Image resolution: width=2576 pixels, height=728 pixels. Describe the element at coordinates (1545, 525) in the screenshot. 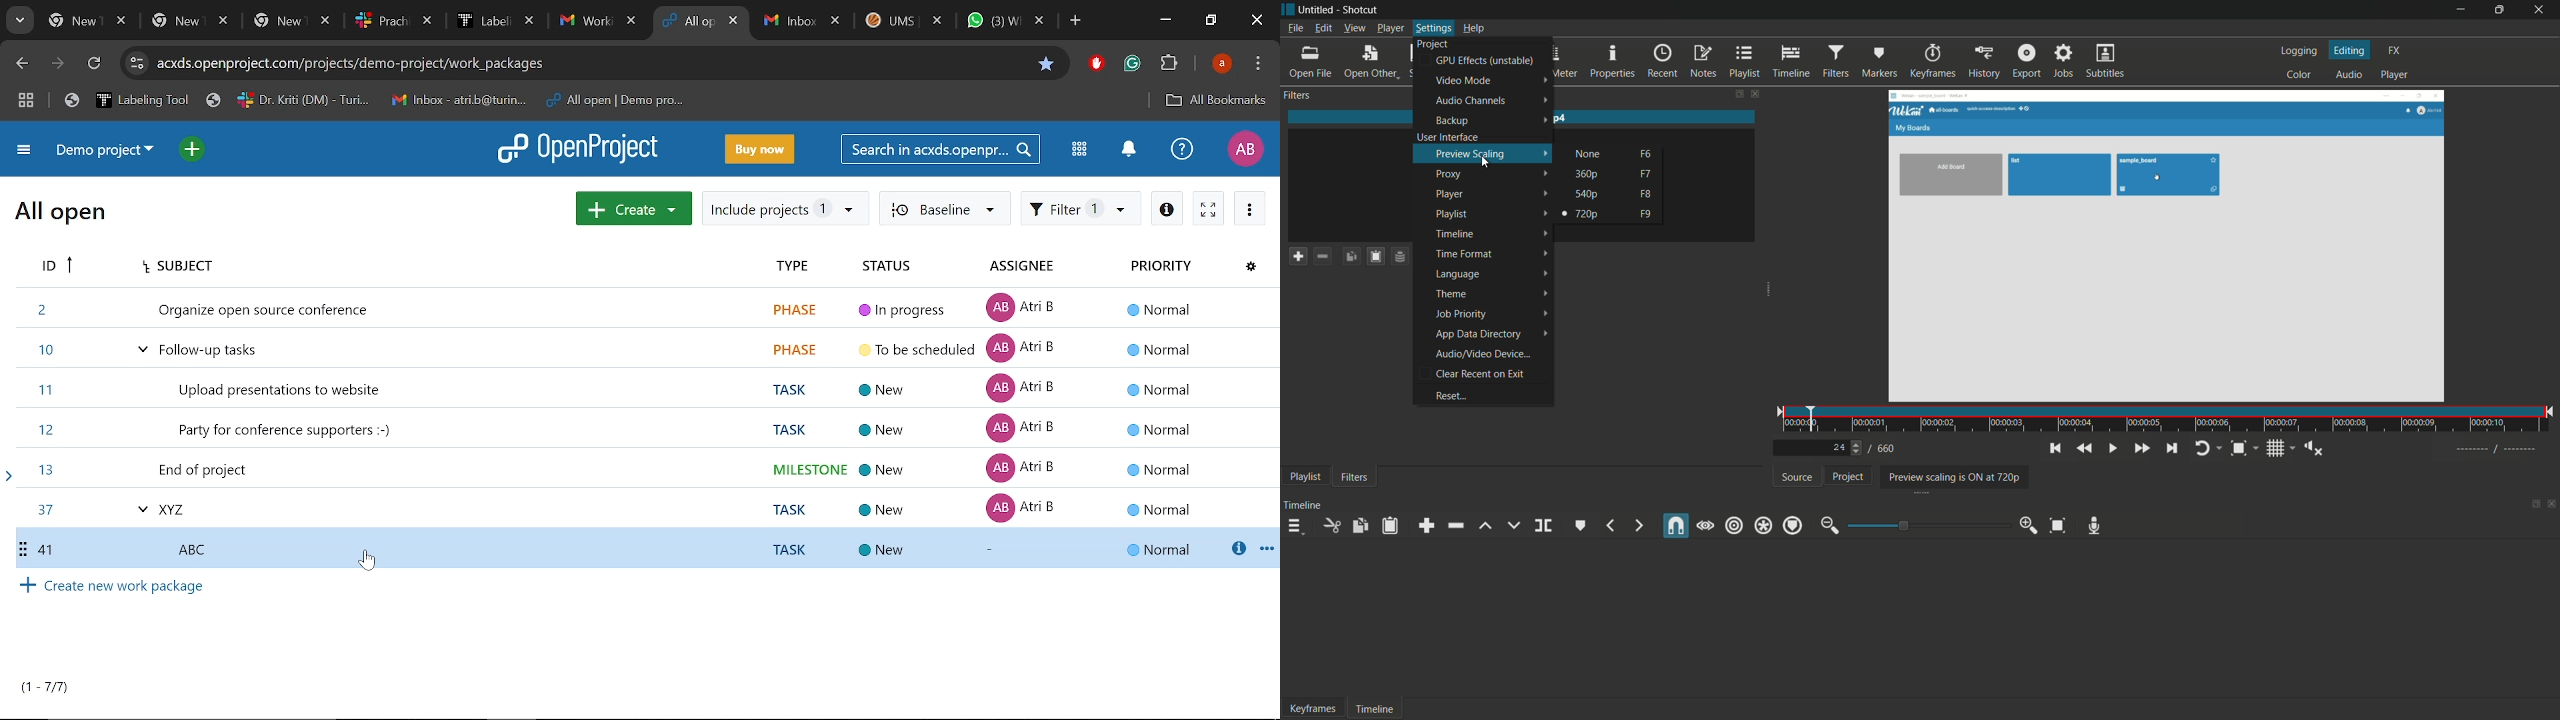

I see `split at playhead` at that location.